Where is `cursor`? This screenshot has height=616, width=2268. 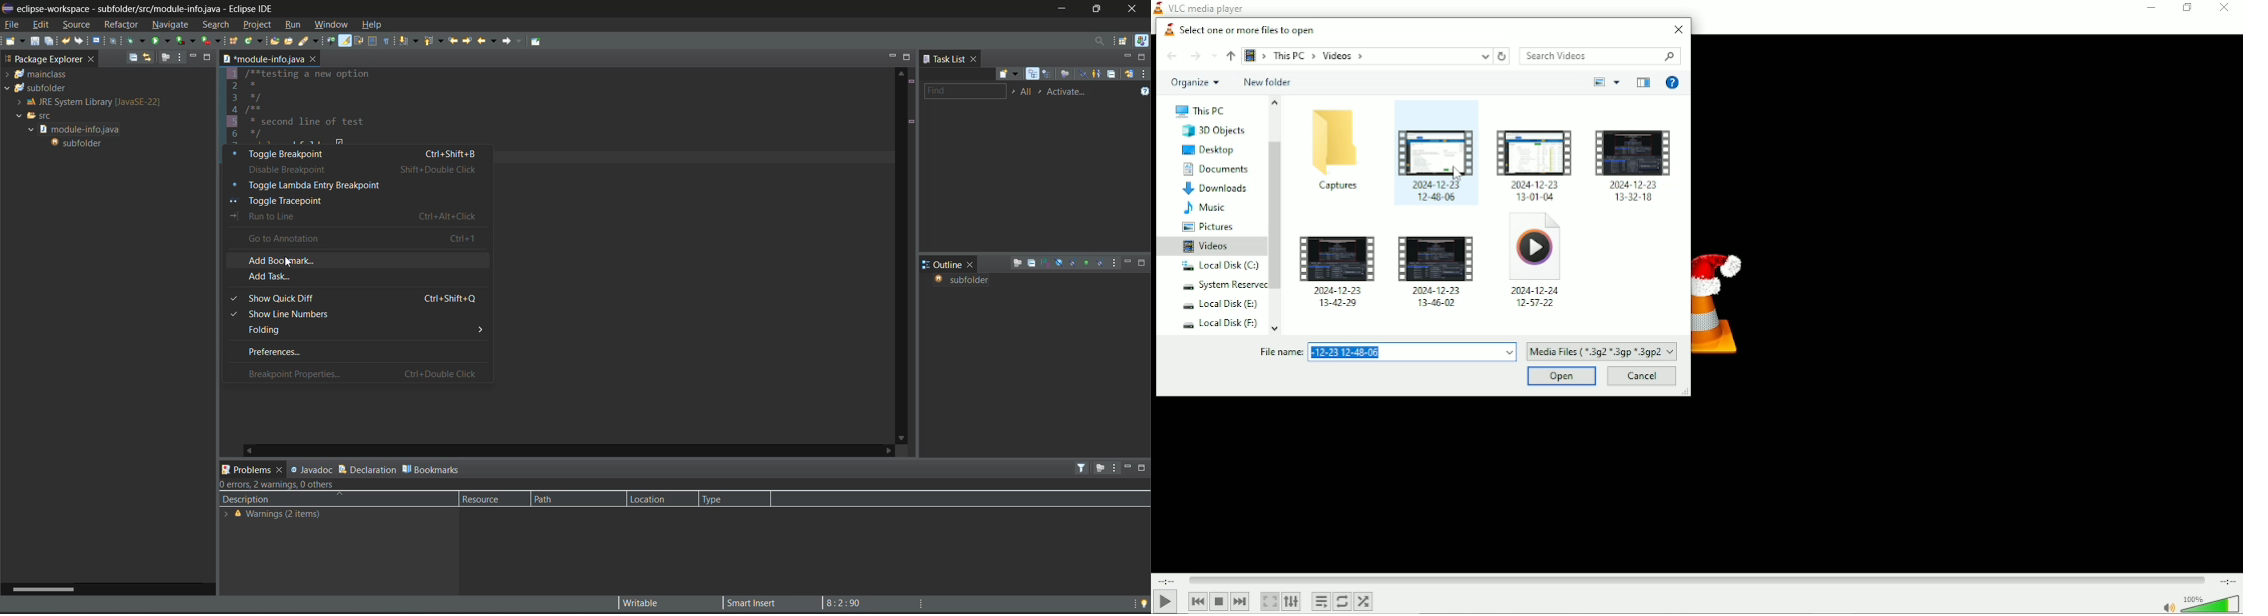 cursor is located at coordinates (1460, 175).